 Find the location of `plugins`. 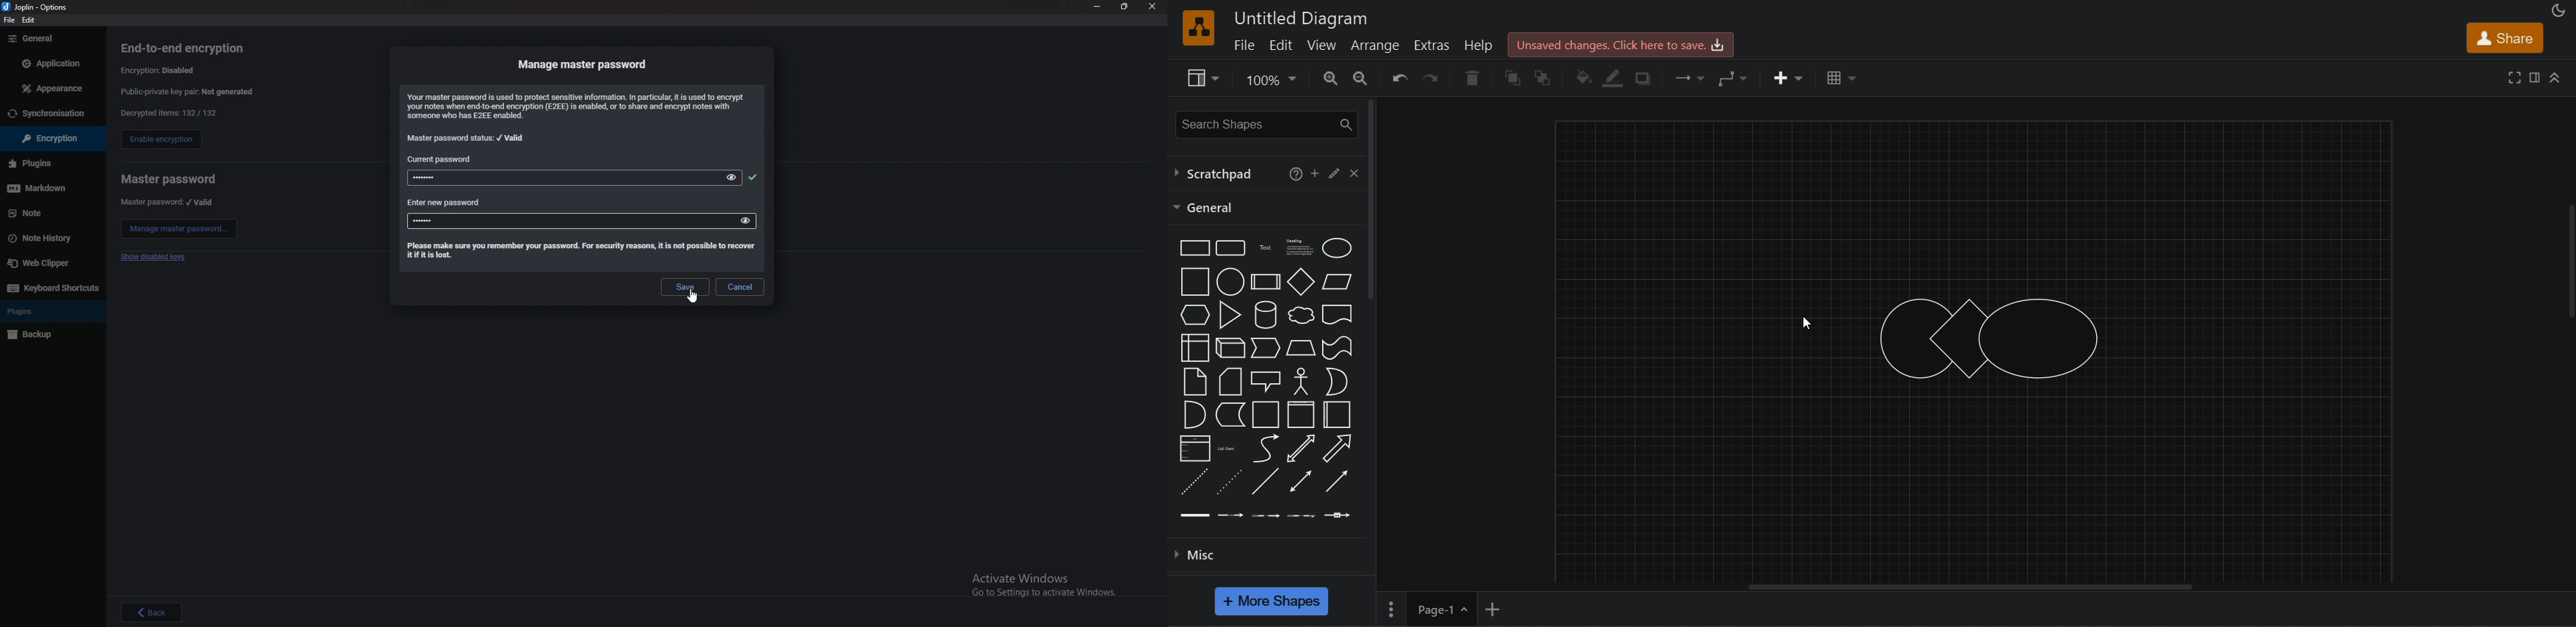

plugins is located at coordinates (47, 163).